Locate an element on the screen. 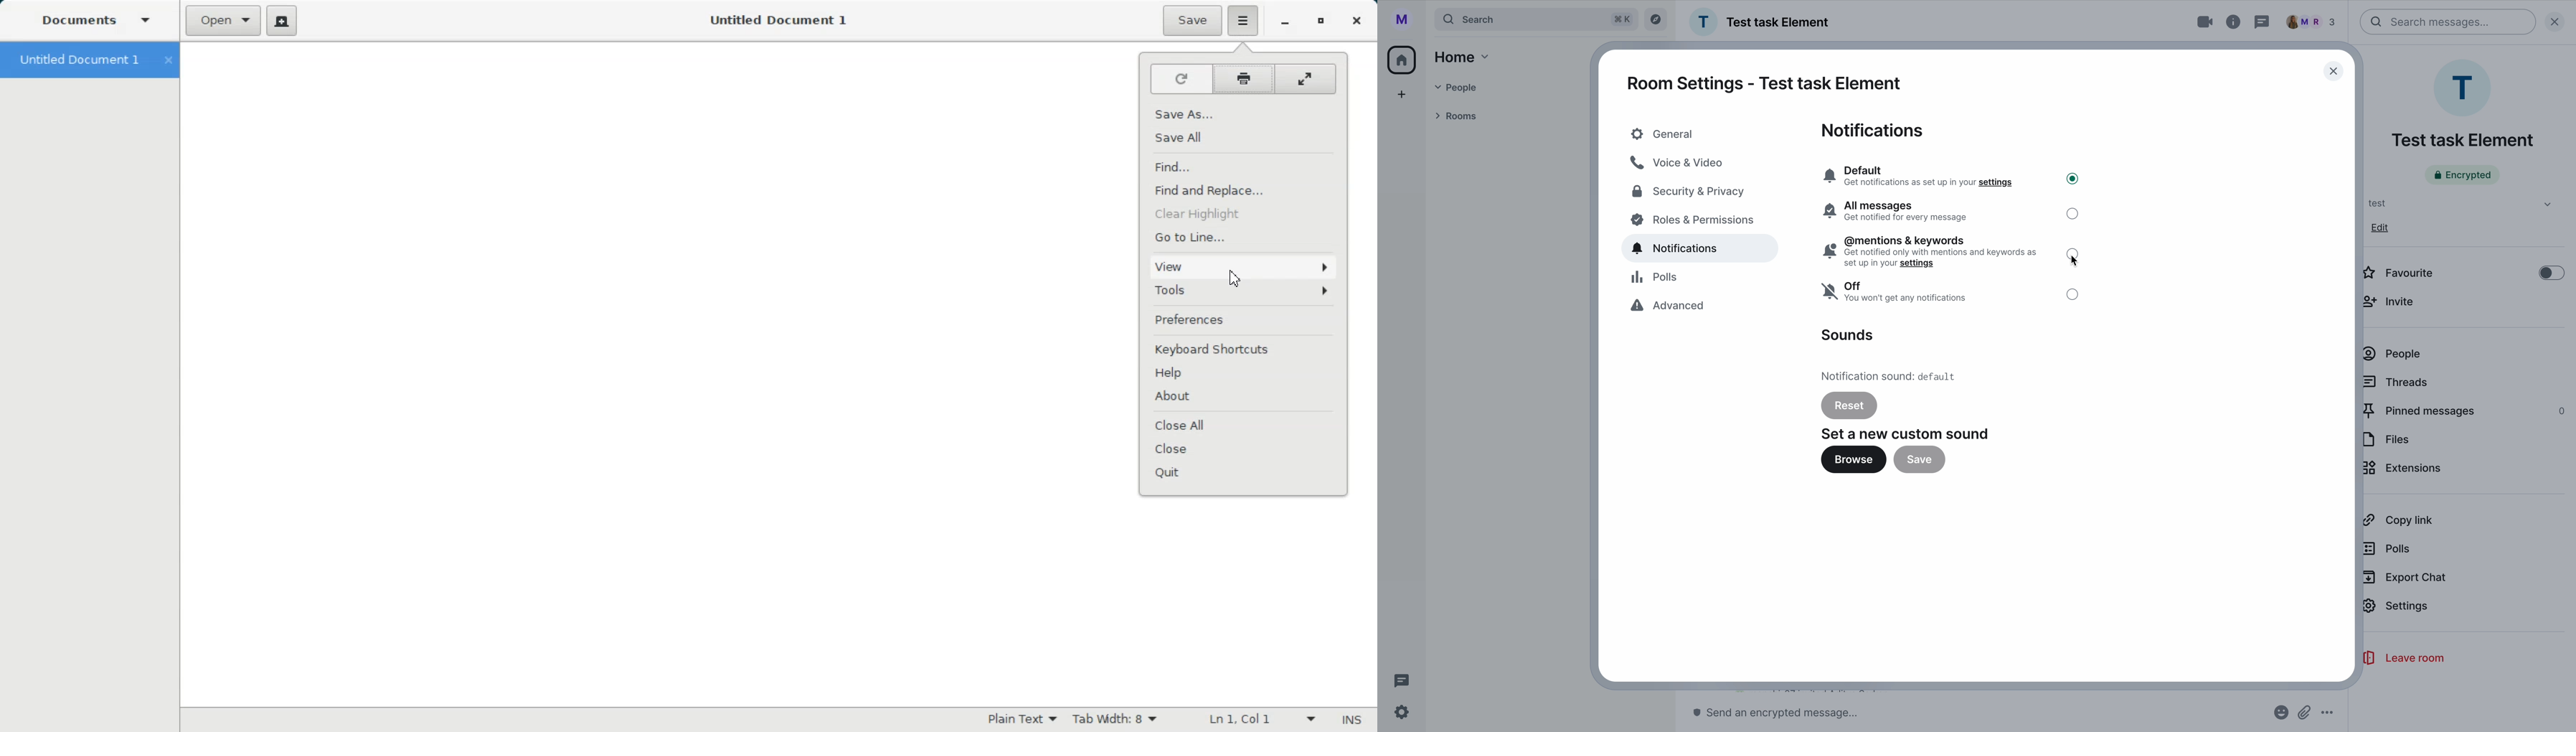  voice & video is located at coordinates (1679, 162).